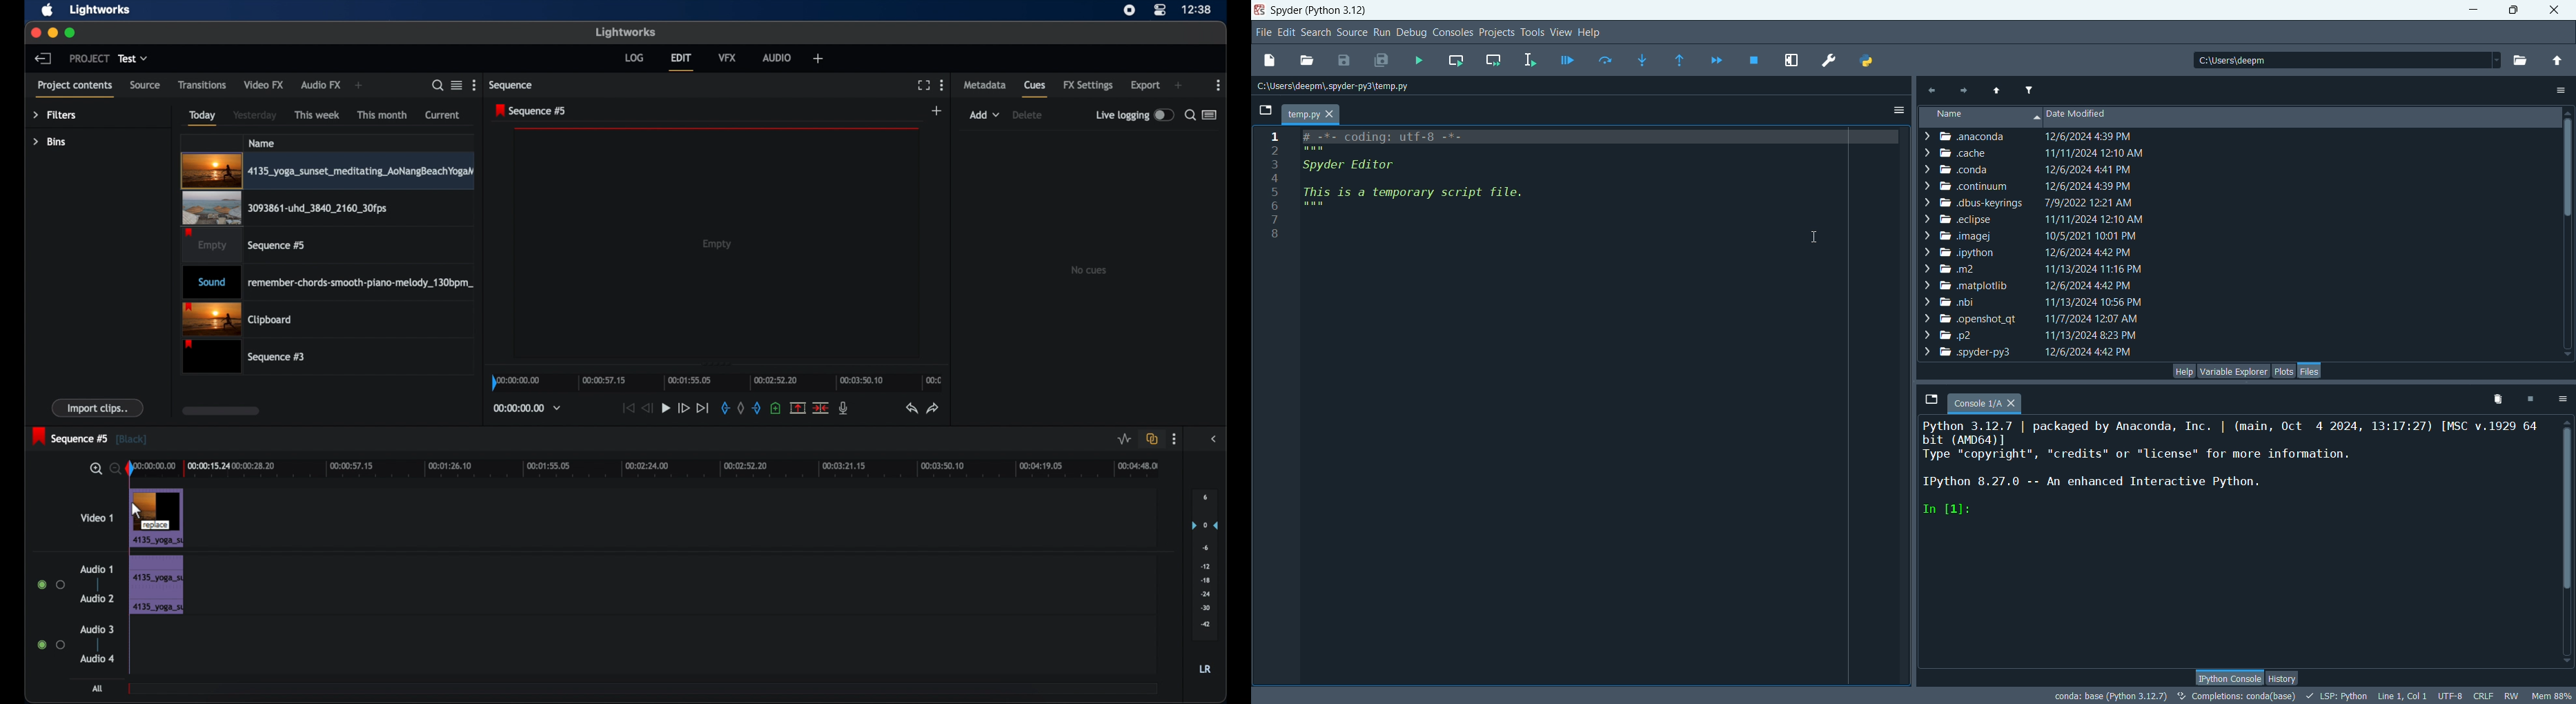 The image size is (2576, 728). I want to click on sequence, so click(90, 436).